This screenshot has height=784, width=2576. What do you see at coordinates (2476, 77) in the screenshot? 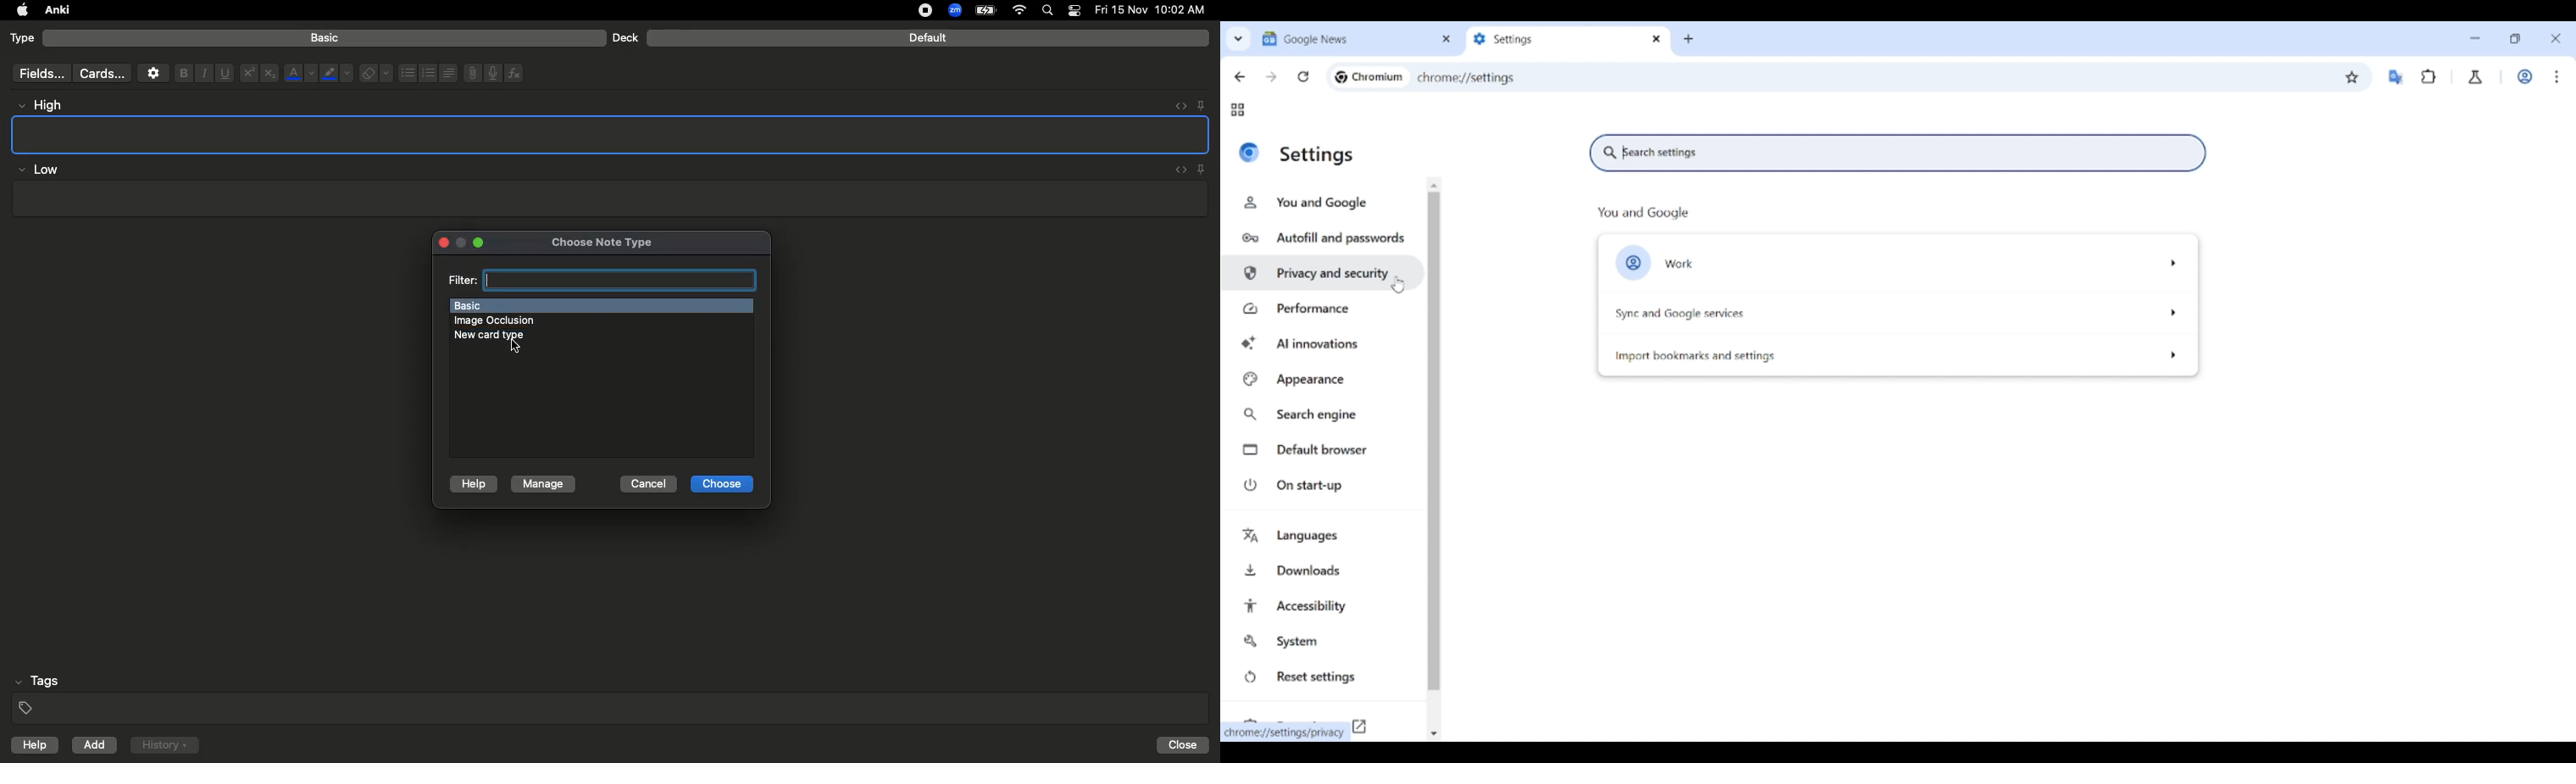
I see `Chrome labs` at bounding box center [2476, 77].